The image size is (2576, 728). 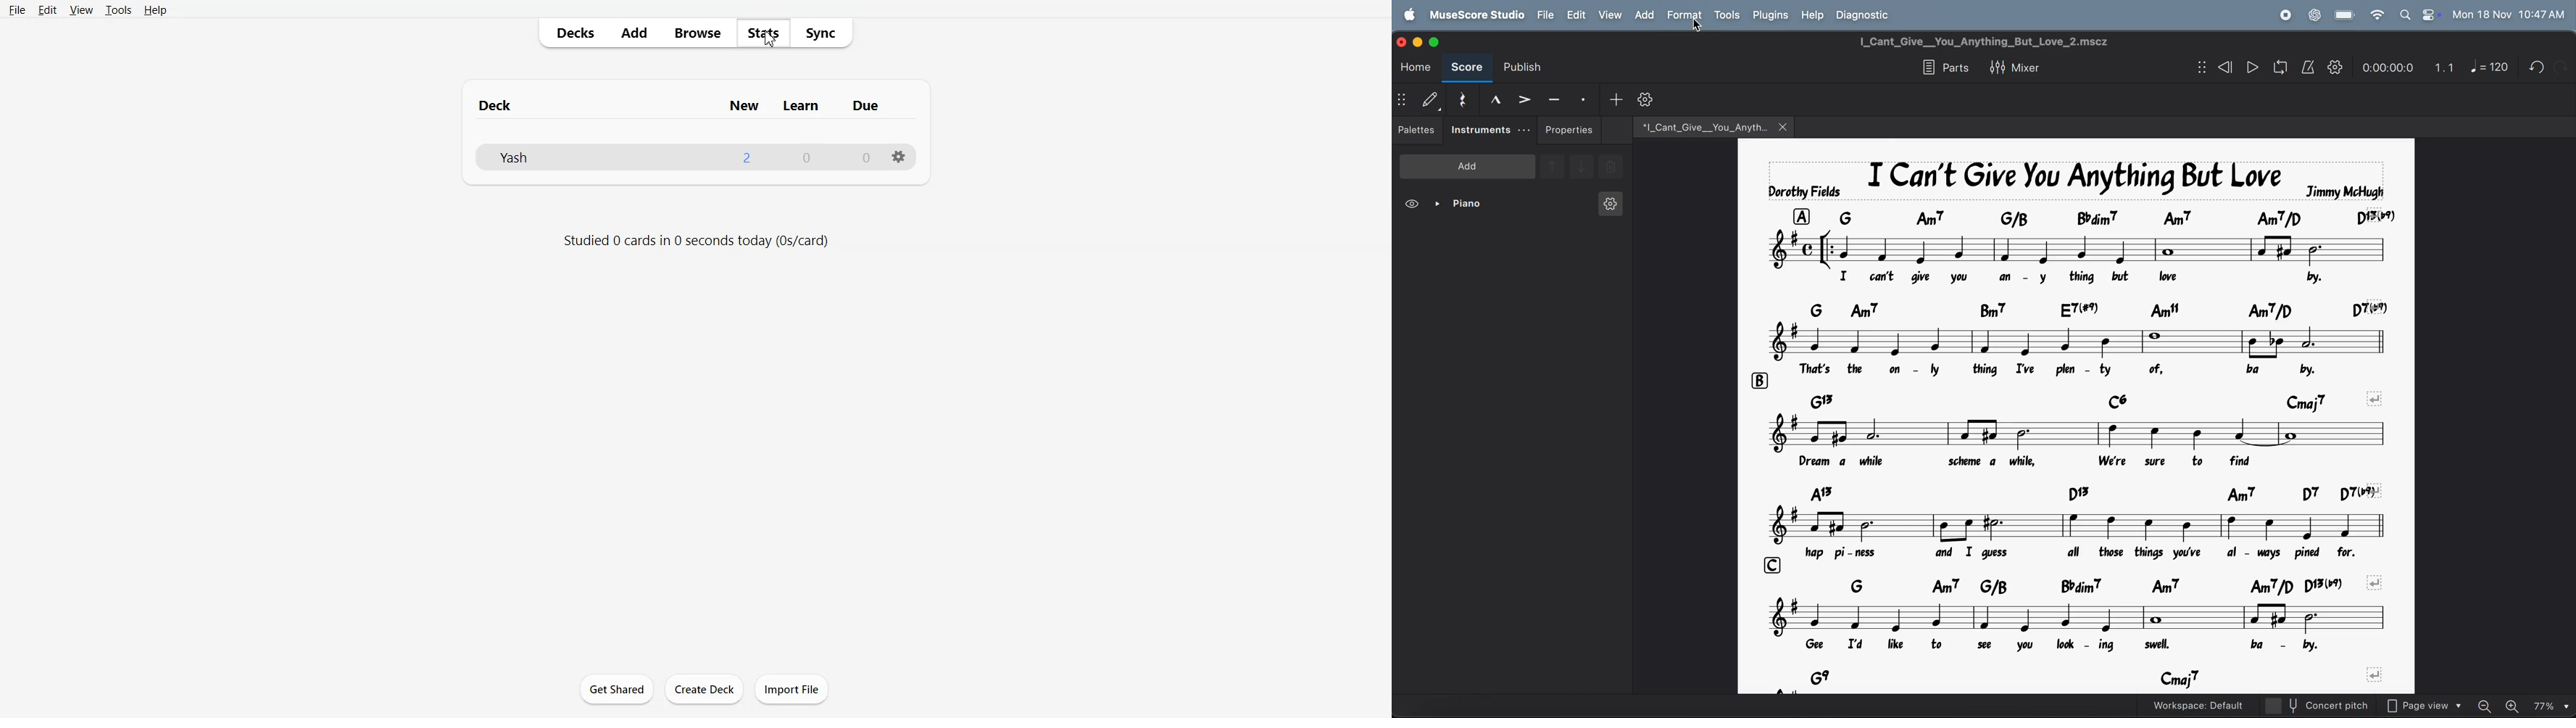 I want to click on search, so click(x=2404, y=15).